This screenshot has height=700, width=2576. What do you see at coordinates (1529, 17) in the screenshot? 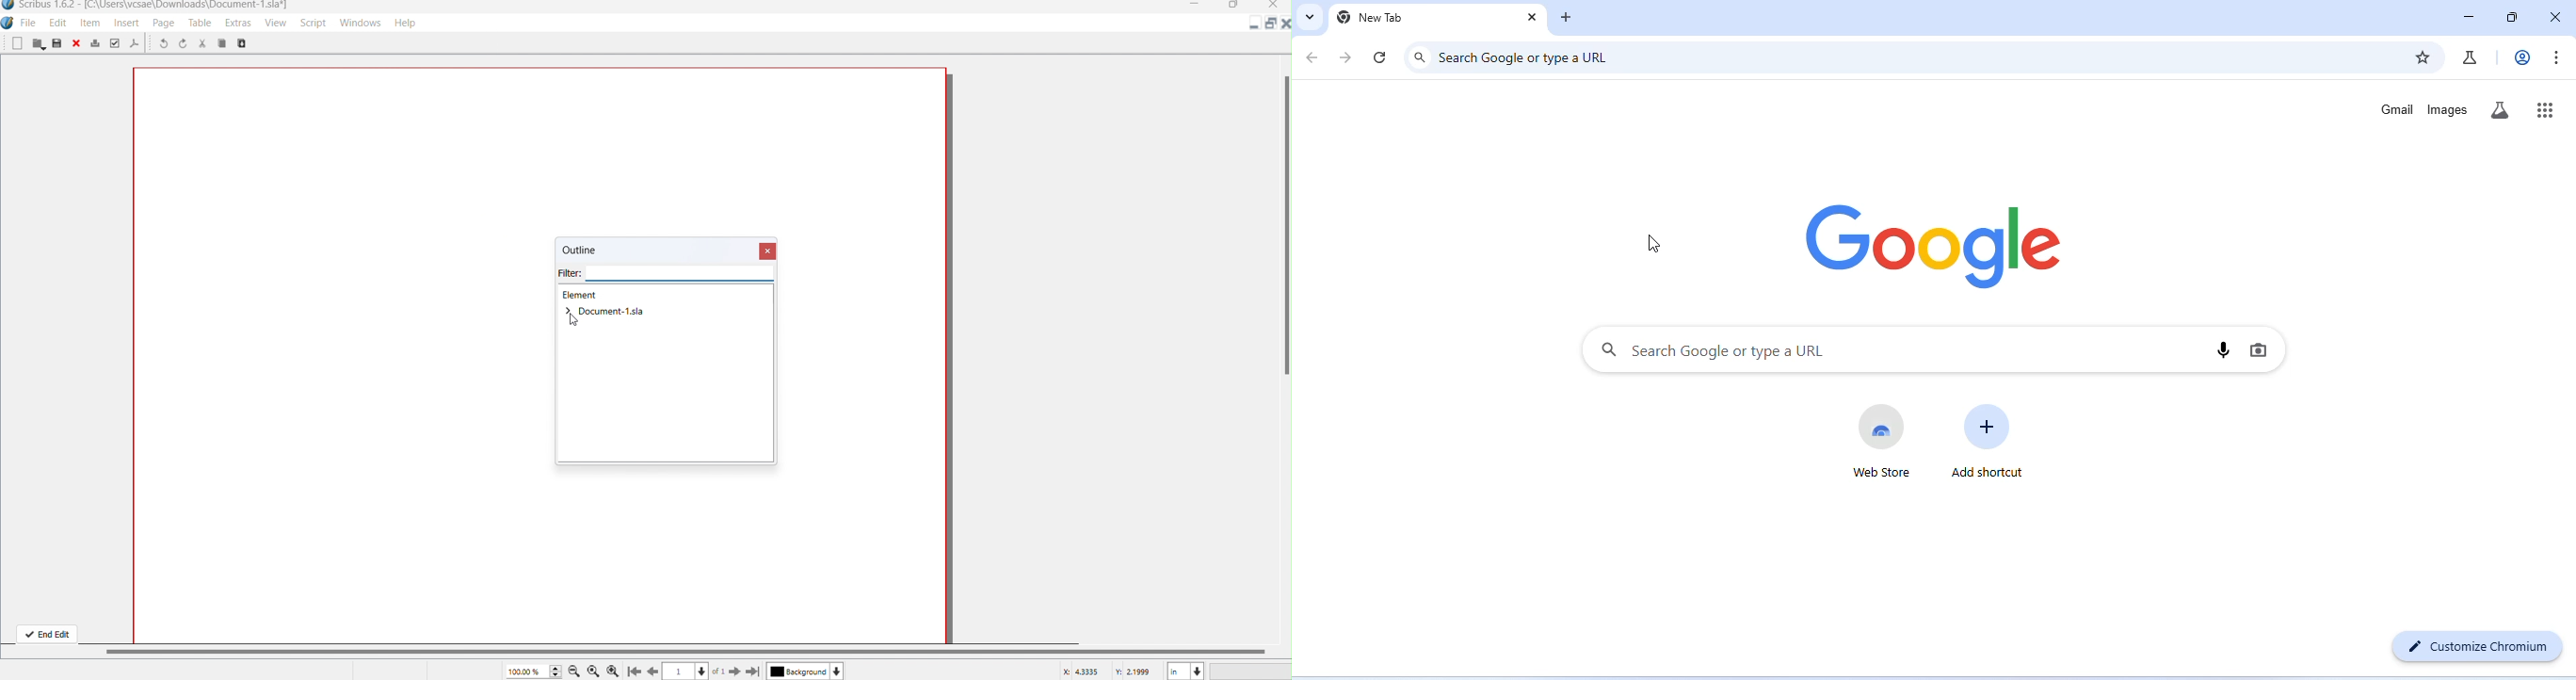
I see `close` at bounding box center [1529, 17].